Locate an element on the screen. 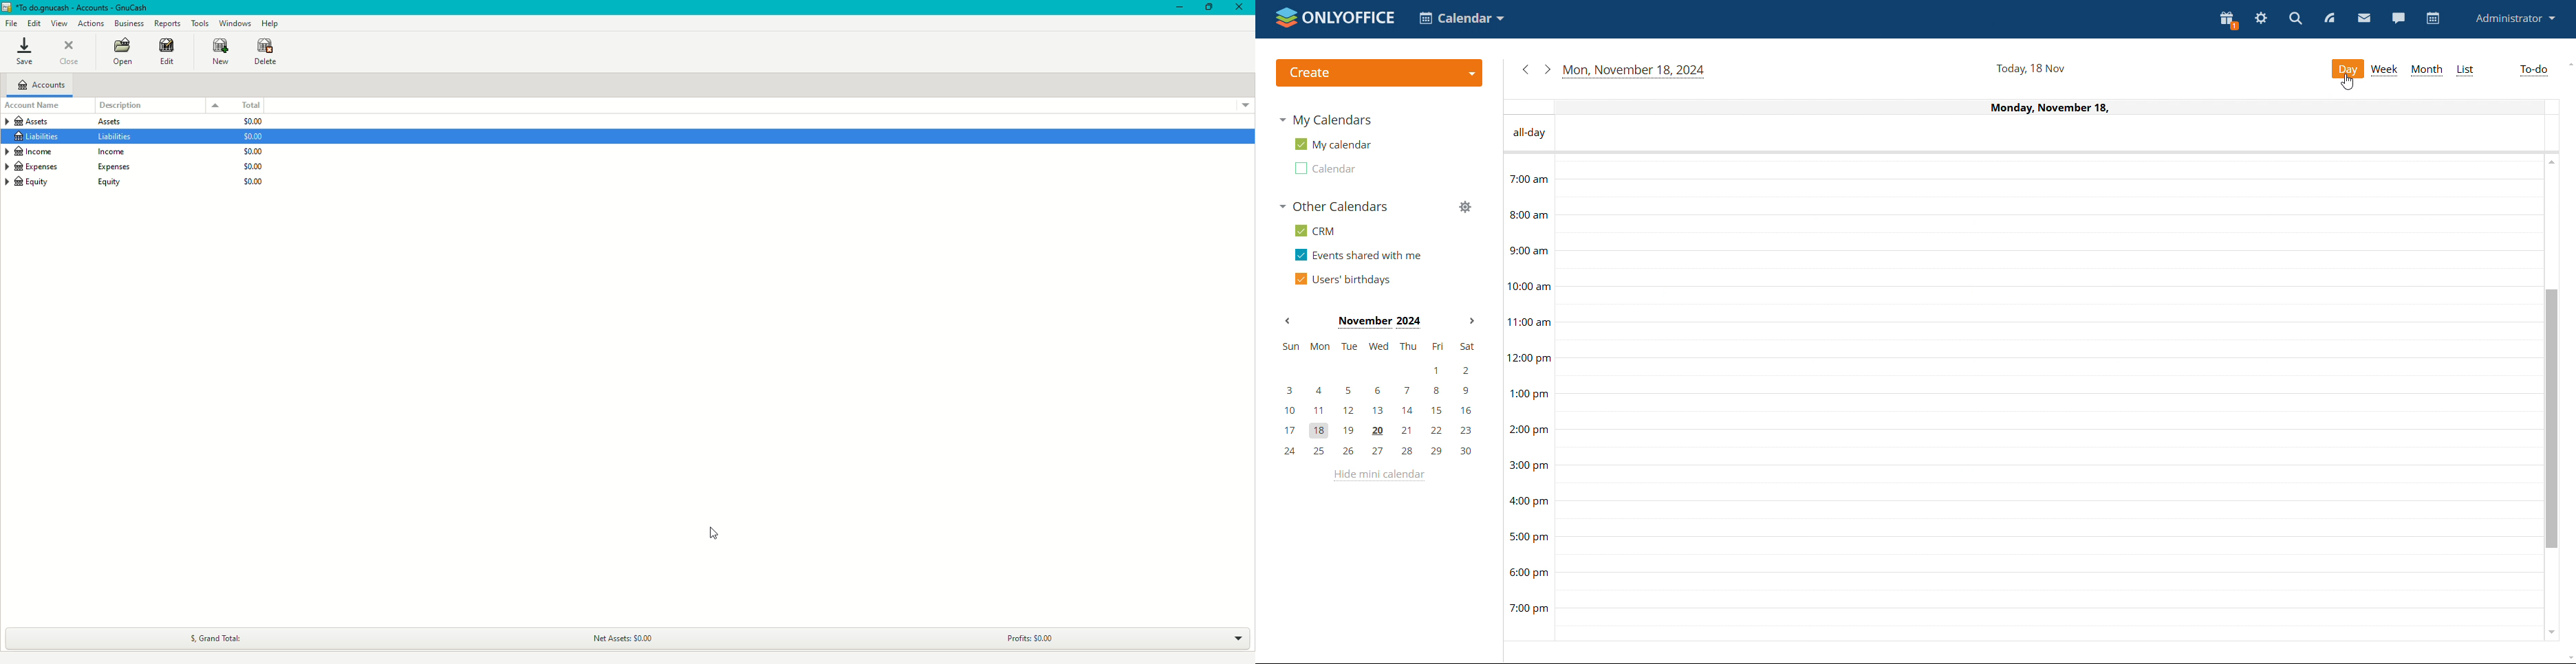 Image resolution: width=2576 pixels, height=672 pixels. View is located at coordinates (61, 24).